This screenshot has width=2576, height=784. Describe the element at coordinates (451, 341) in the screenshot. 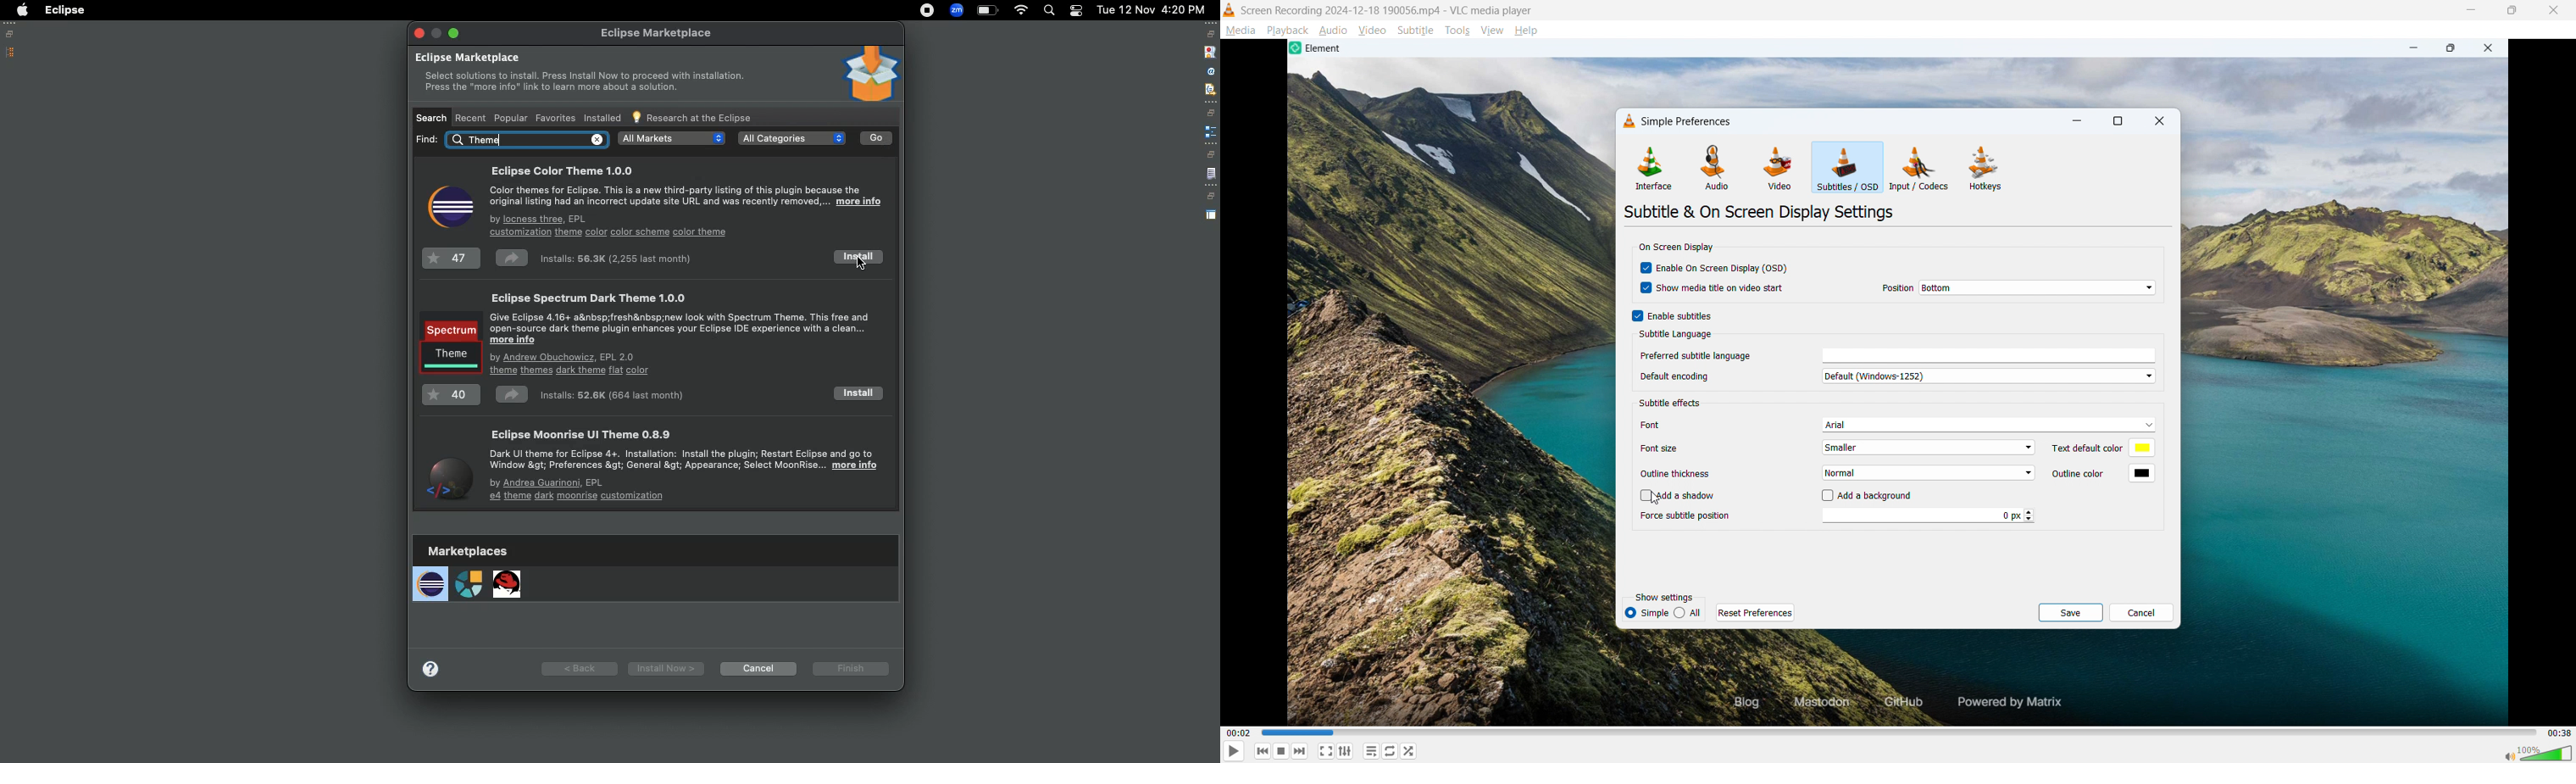

I see `Icon` at that location.